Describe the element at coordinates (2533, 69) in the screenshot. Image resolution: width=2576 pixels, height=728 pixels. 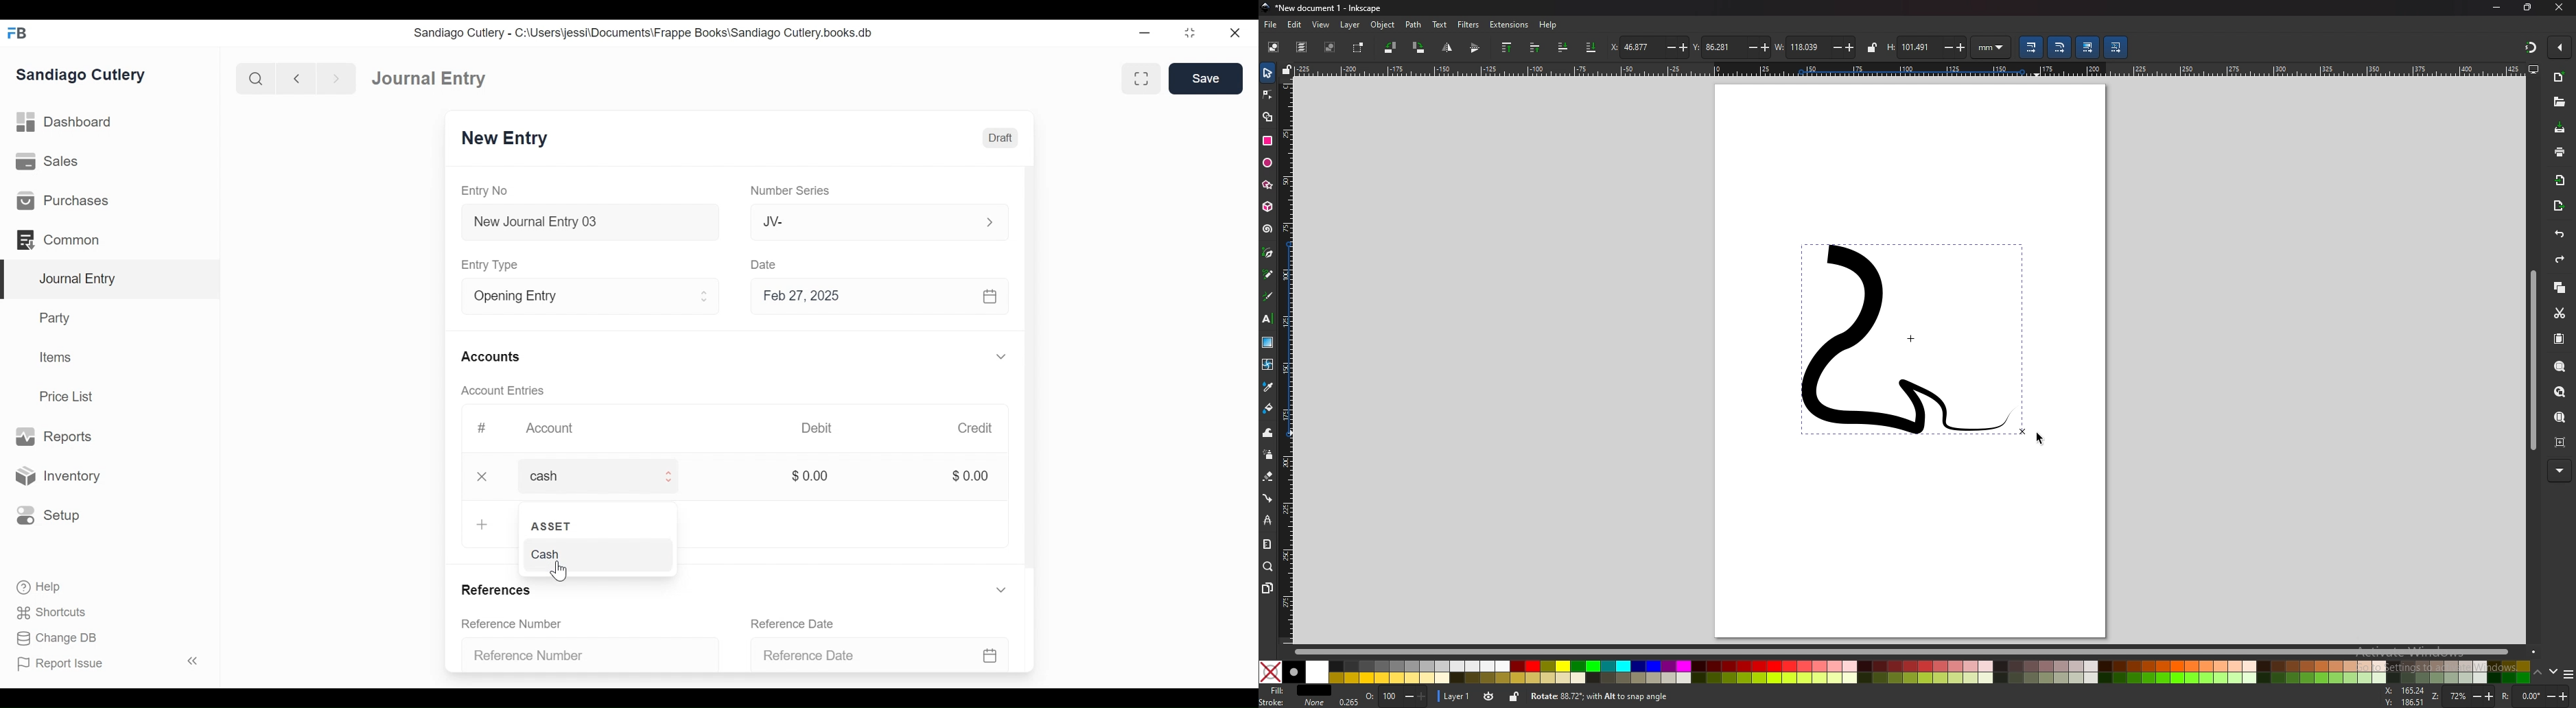
I see `display options` at that location.